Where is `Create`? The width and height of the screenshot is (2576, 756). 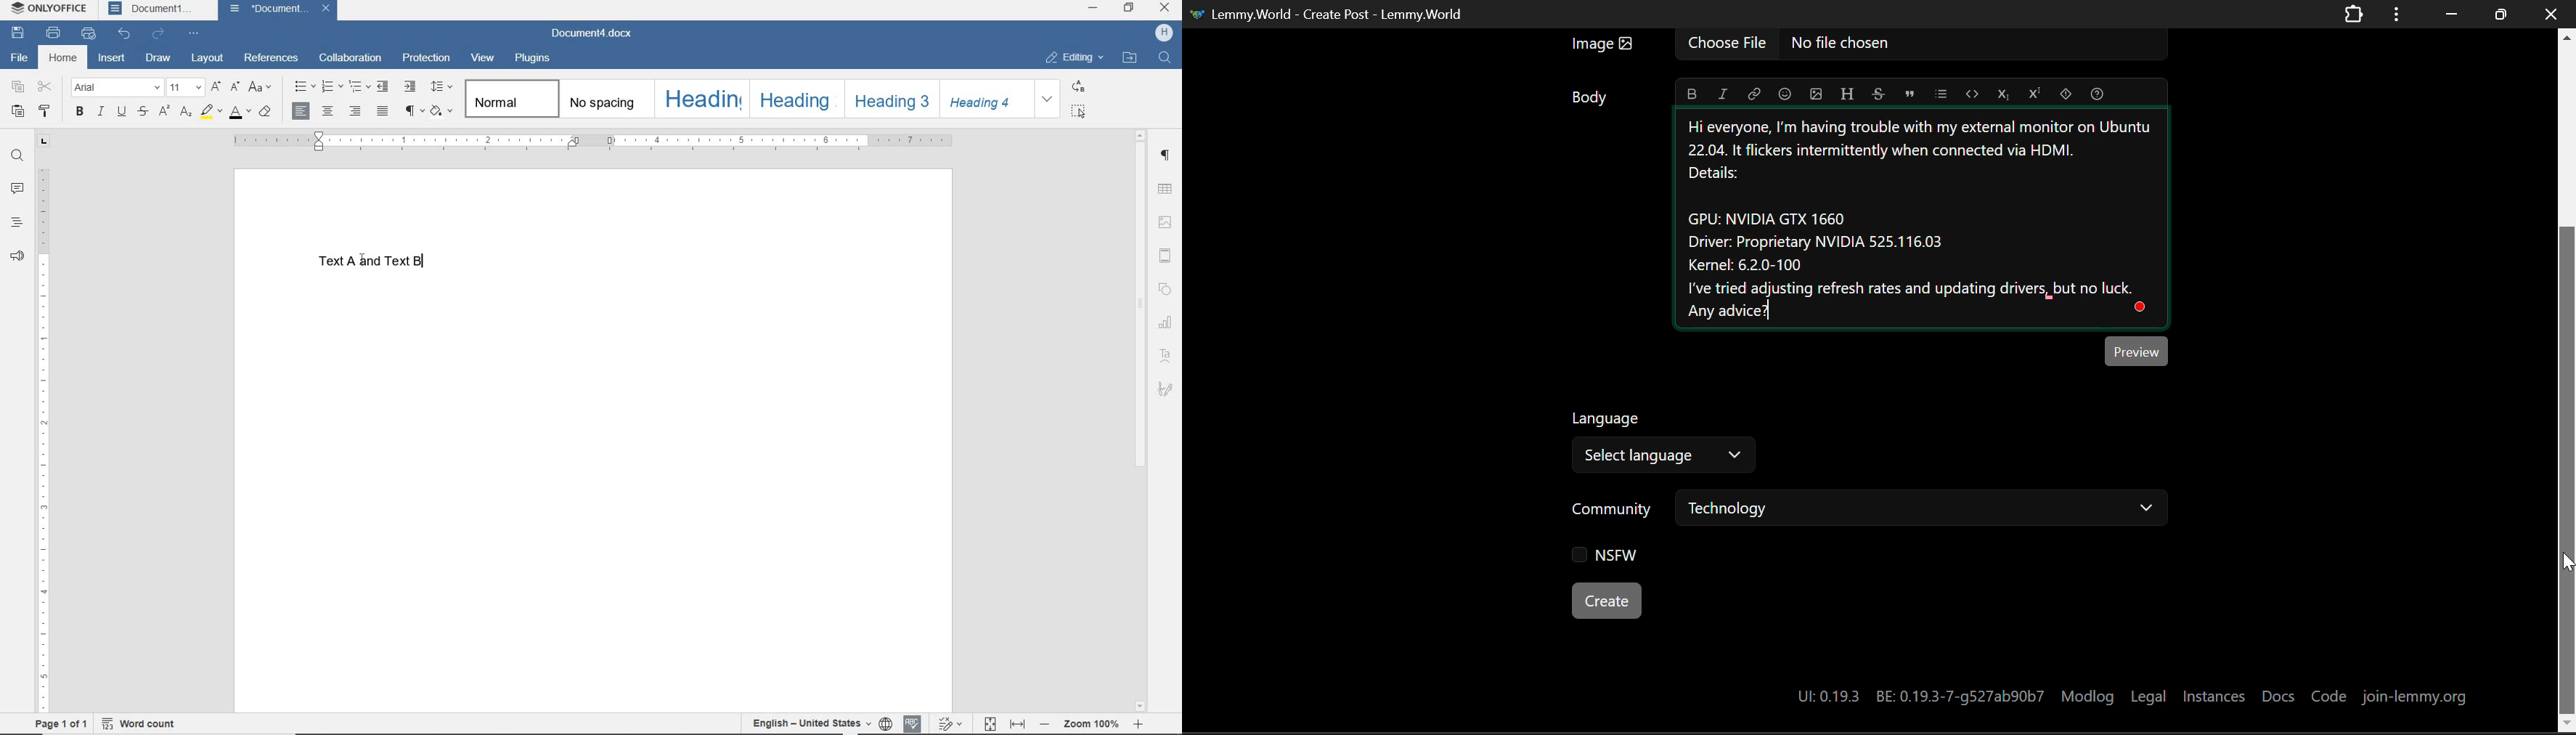
Create is located at coordinates (1608, 601).